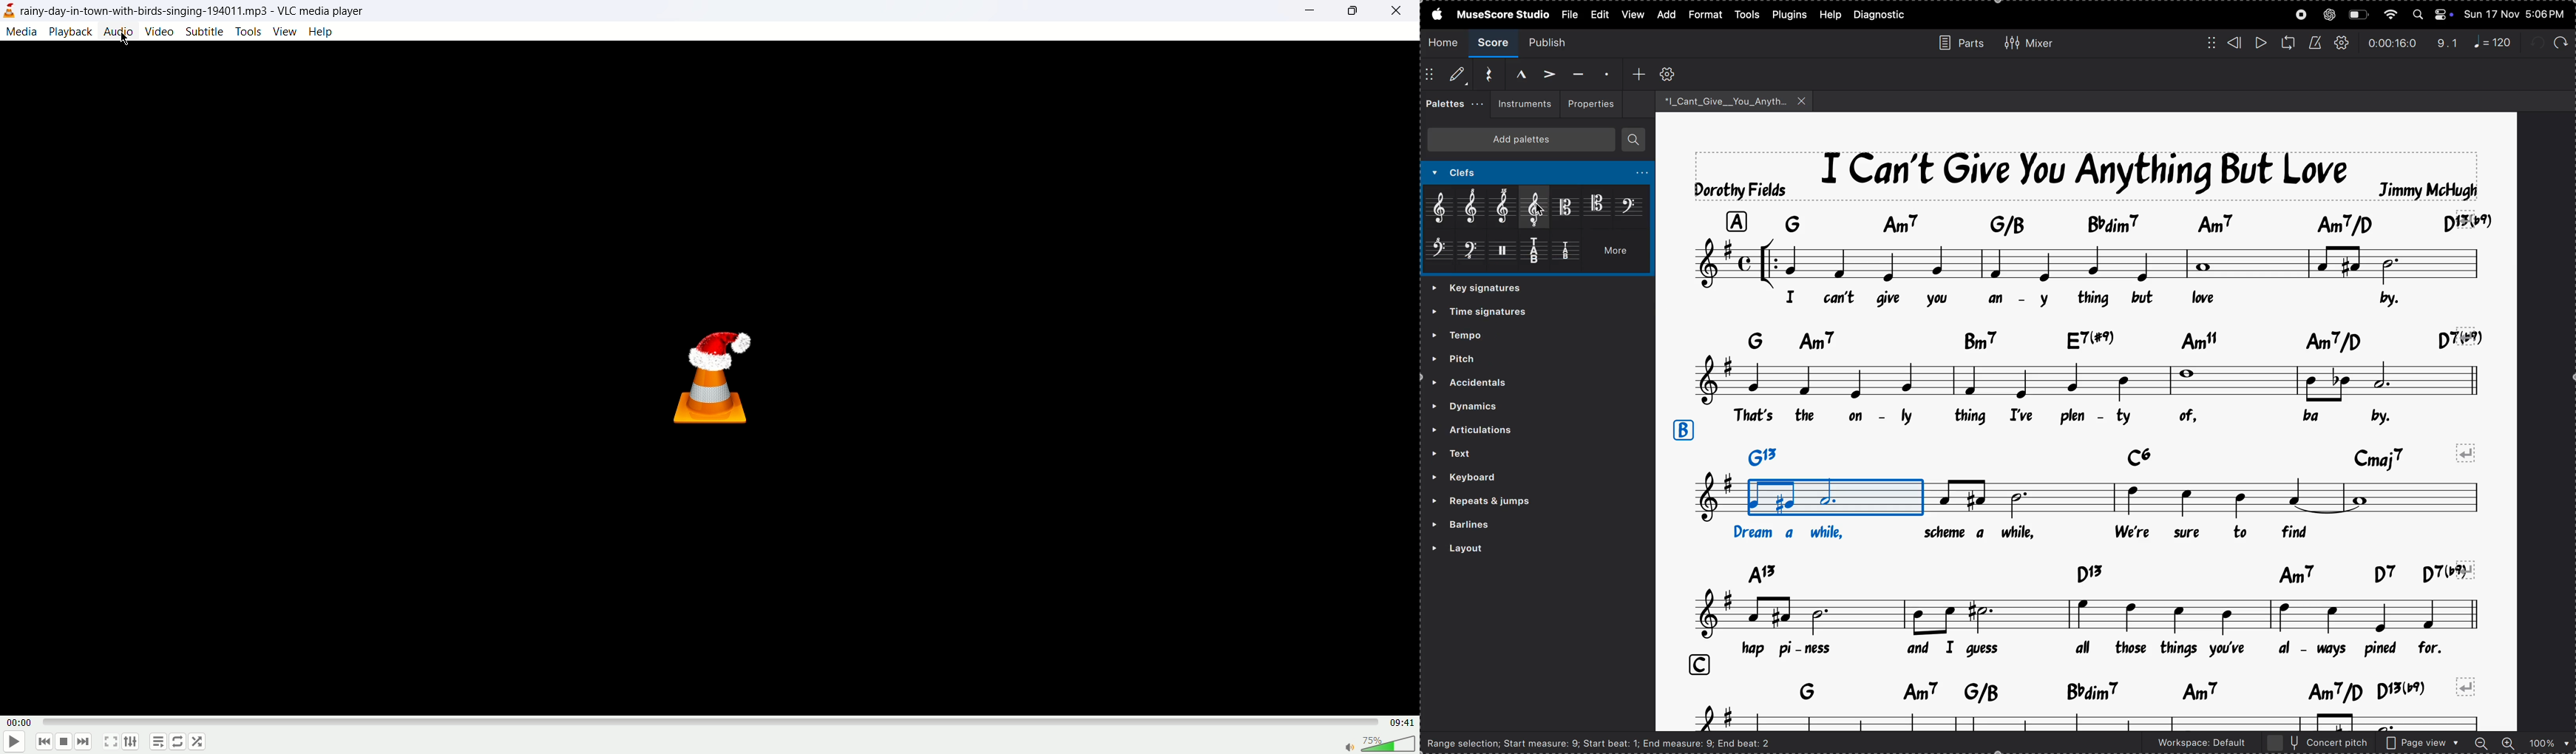 This screenshot has height=756, width=2576. What do you see at coordinates (205, 33) in the screenshot?
I see `subtitle` at bounding box center [205, 33].